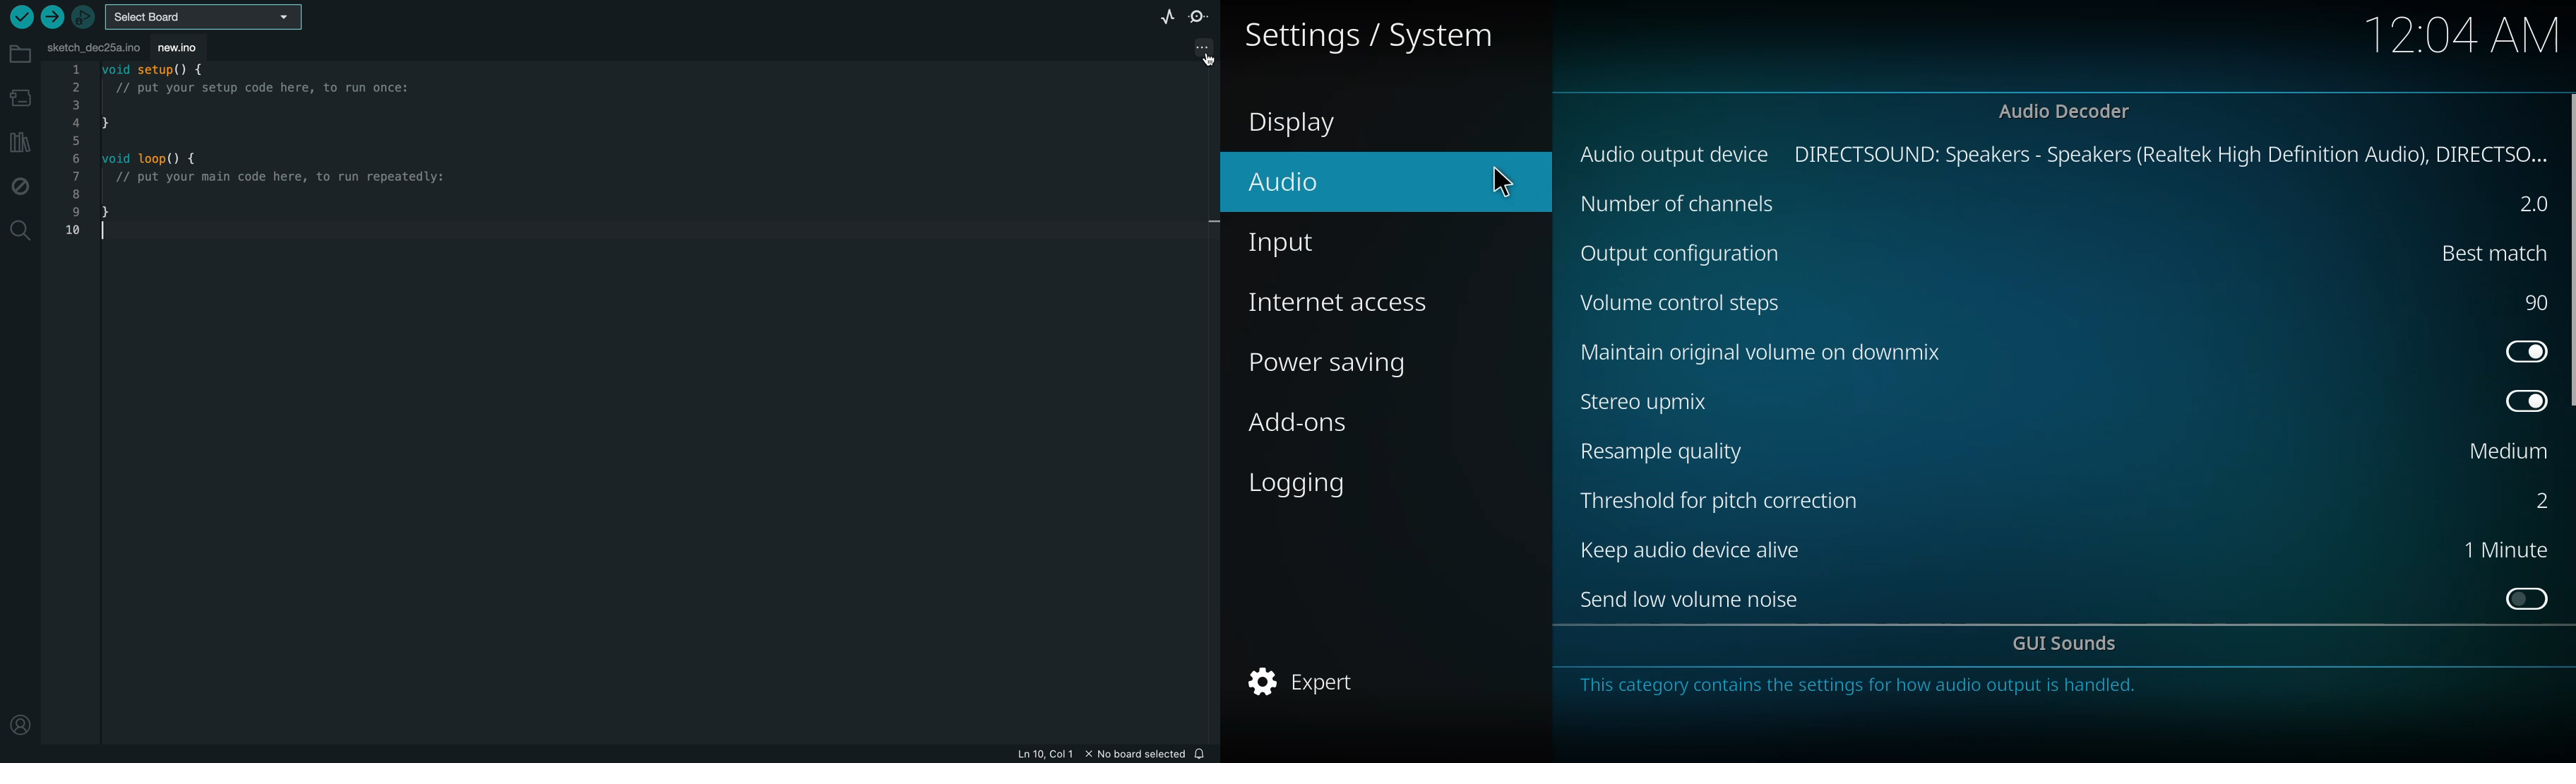 This screenshot has height=784, width=2576. What do you see at coordinates (1687, 302) in the screenshot?
I see `volume control steps` at bounding box center [1687, 302].